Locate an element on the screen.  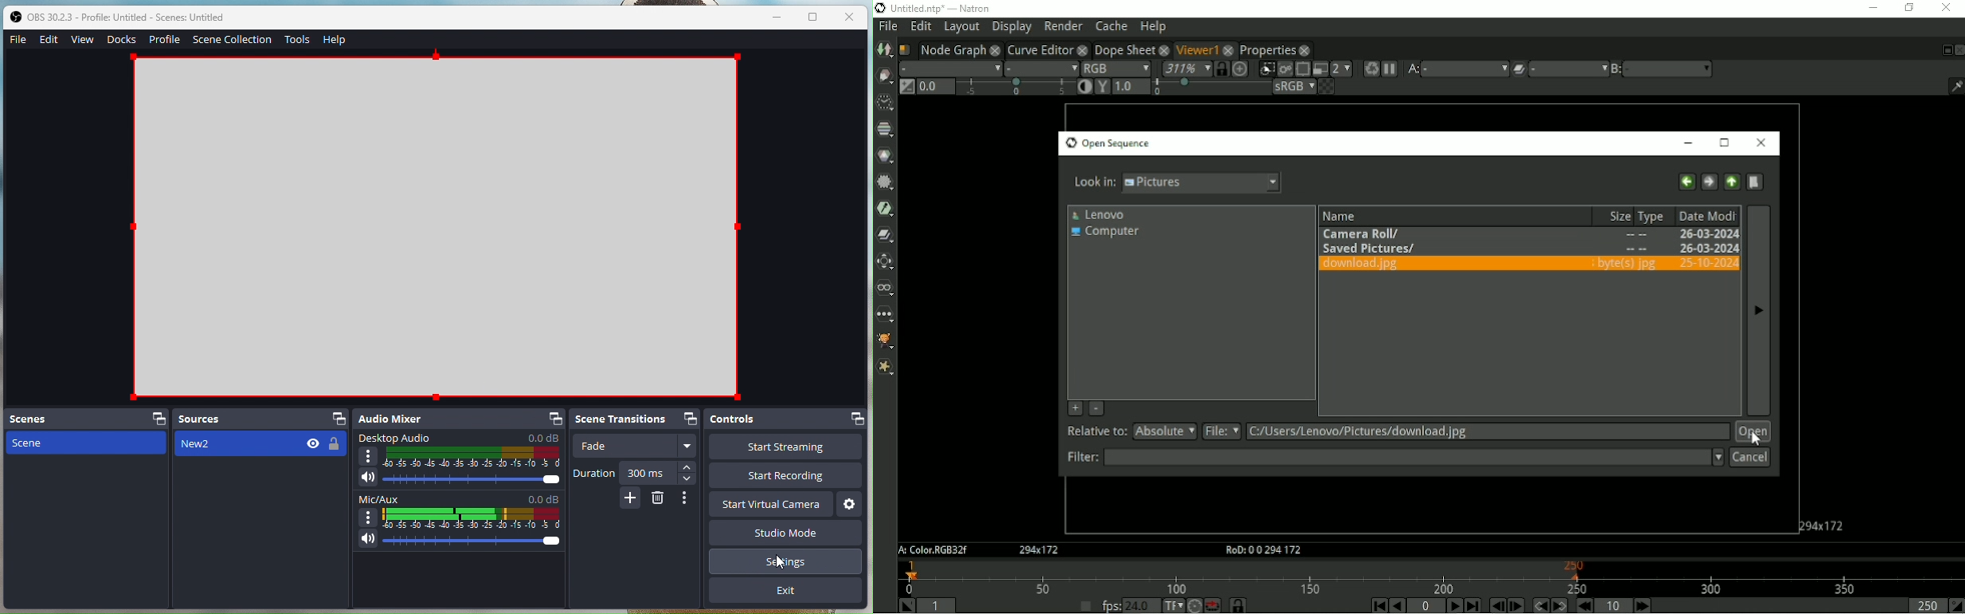
0.0 dB is located at coordinates (546, 437).